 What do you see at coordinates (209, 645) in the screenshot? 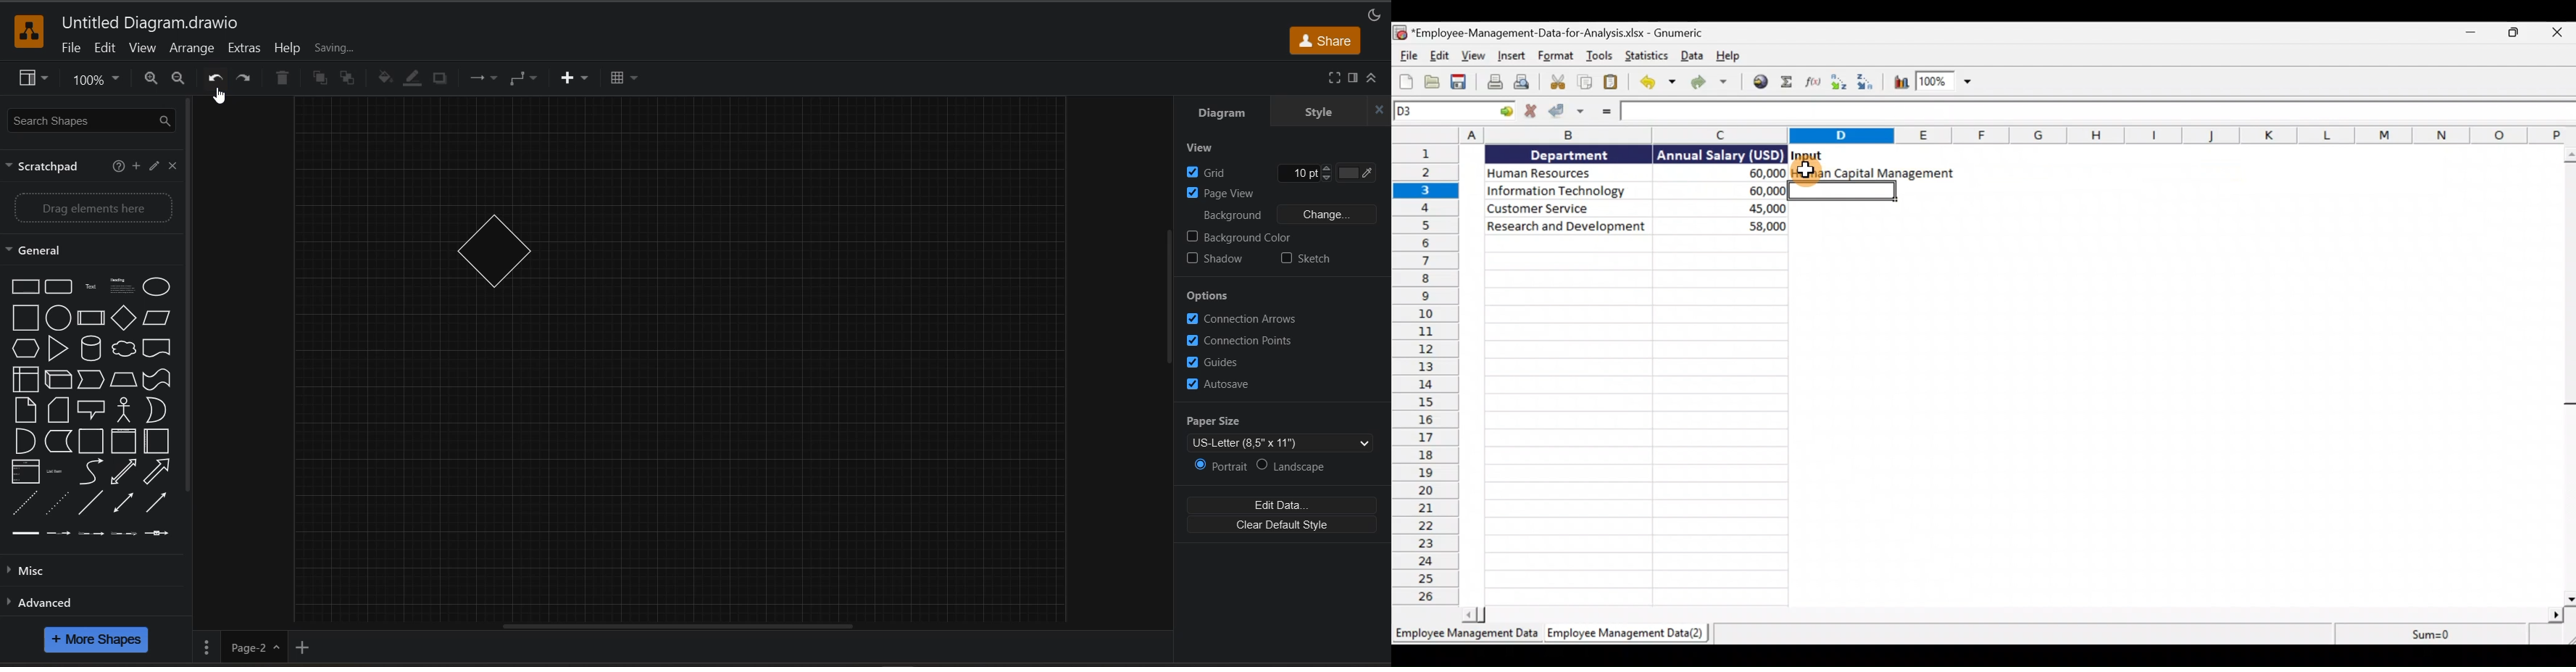
I see `pages` at bounding box center [209, 645].